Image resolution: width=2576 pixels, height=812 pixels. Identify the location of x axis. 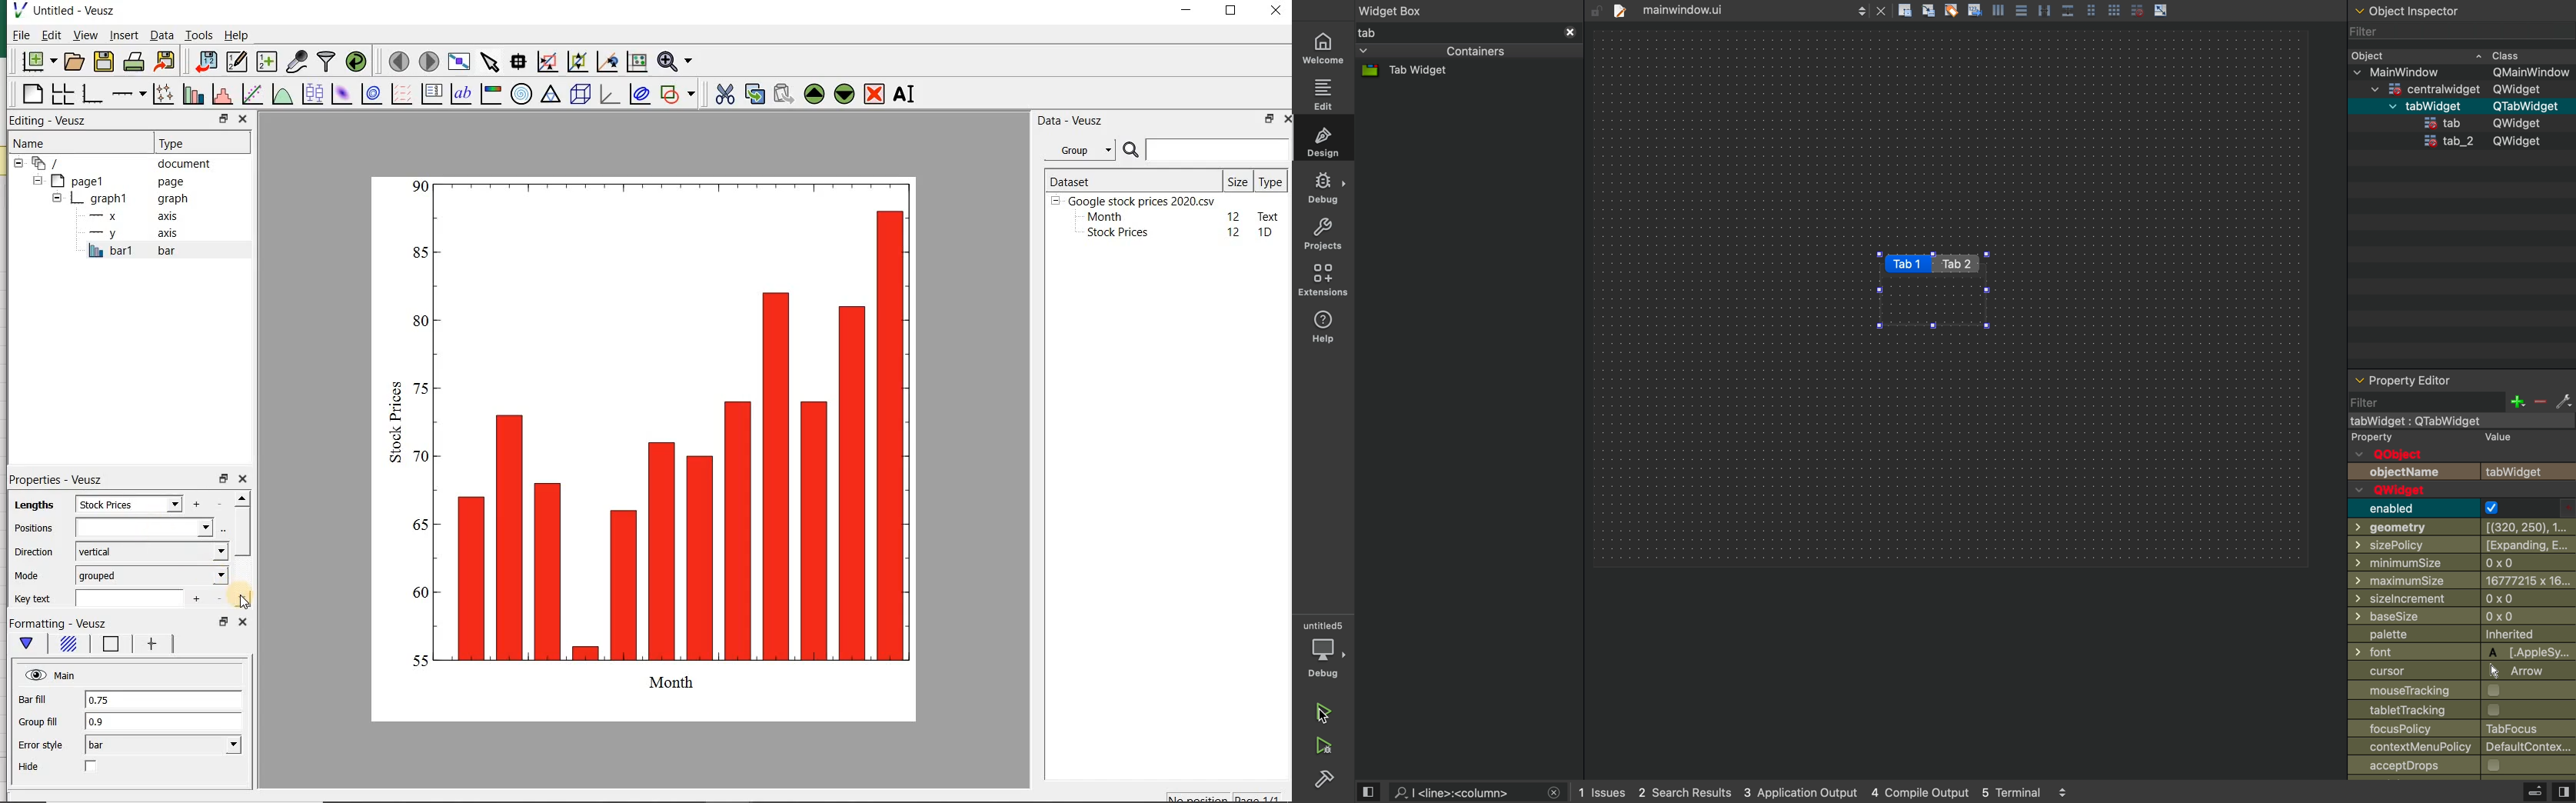
(127, 217).